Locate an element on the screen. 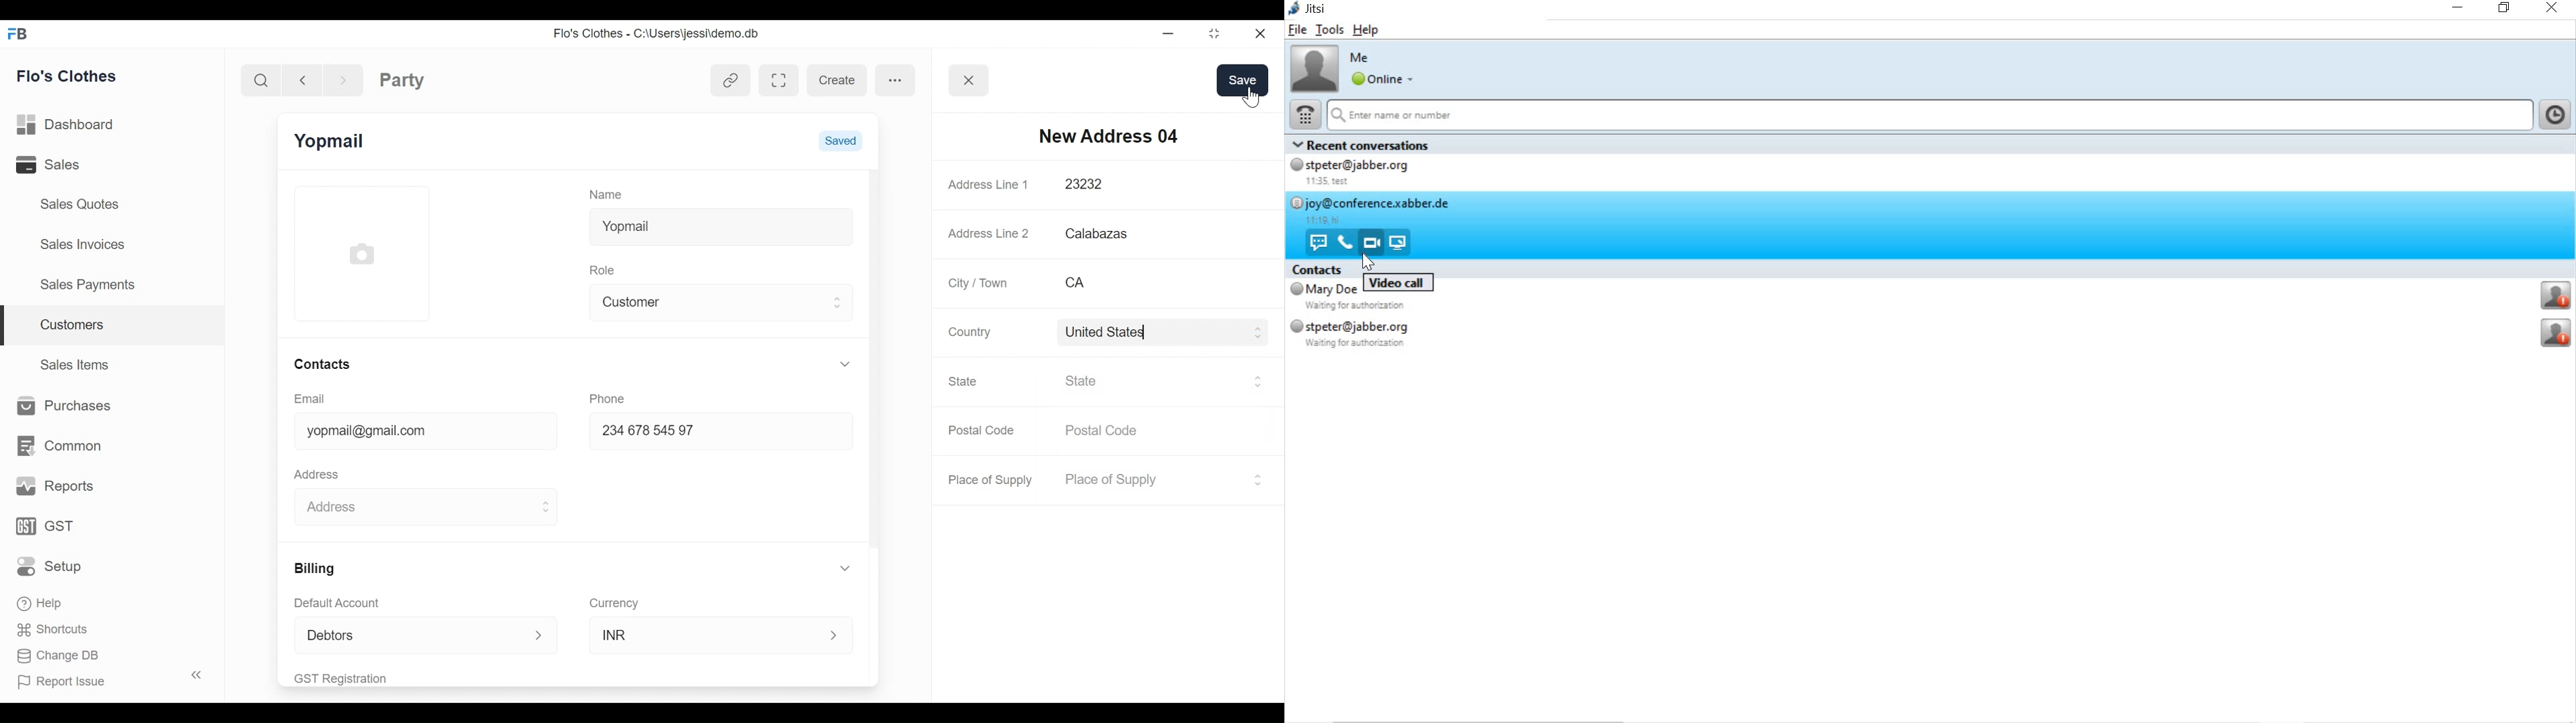  Change DB is located at coordinates (59, 657).